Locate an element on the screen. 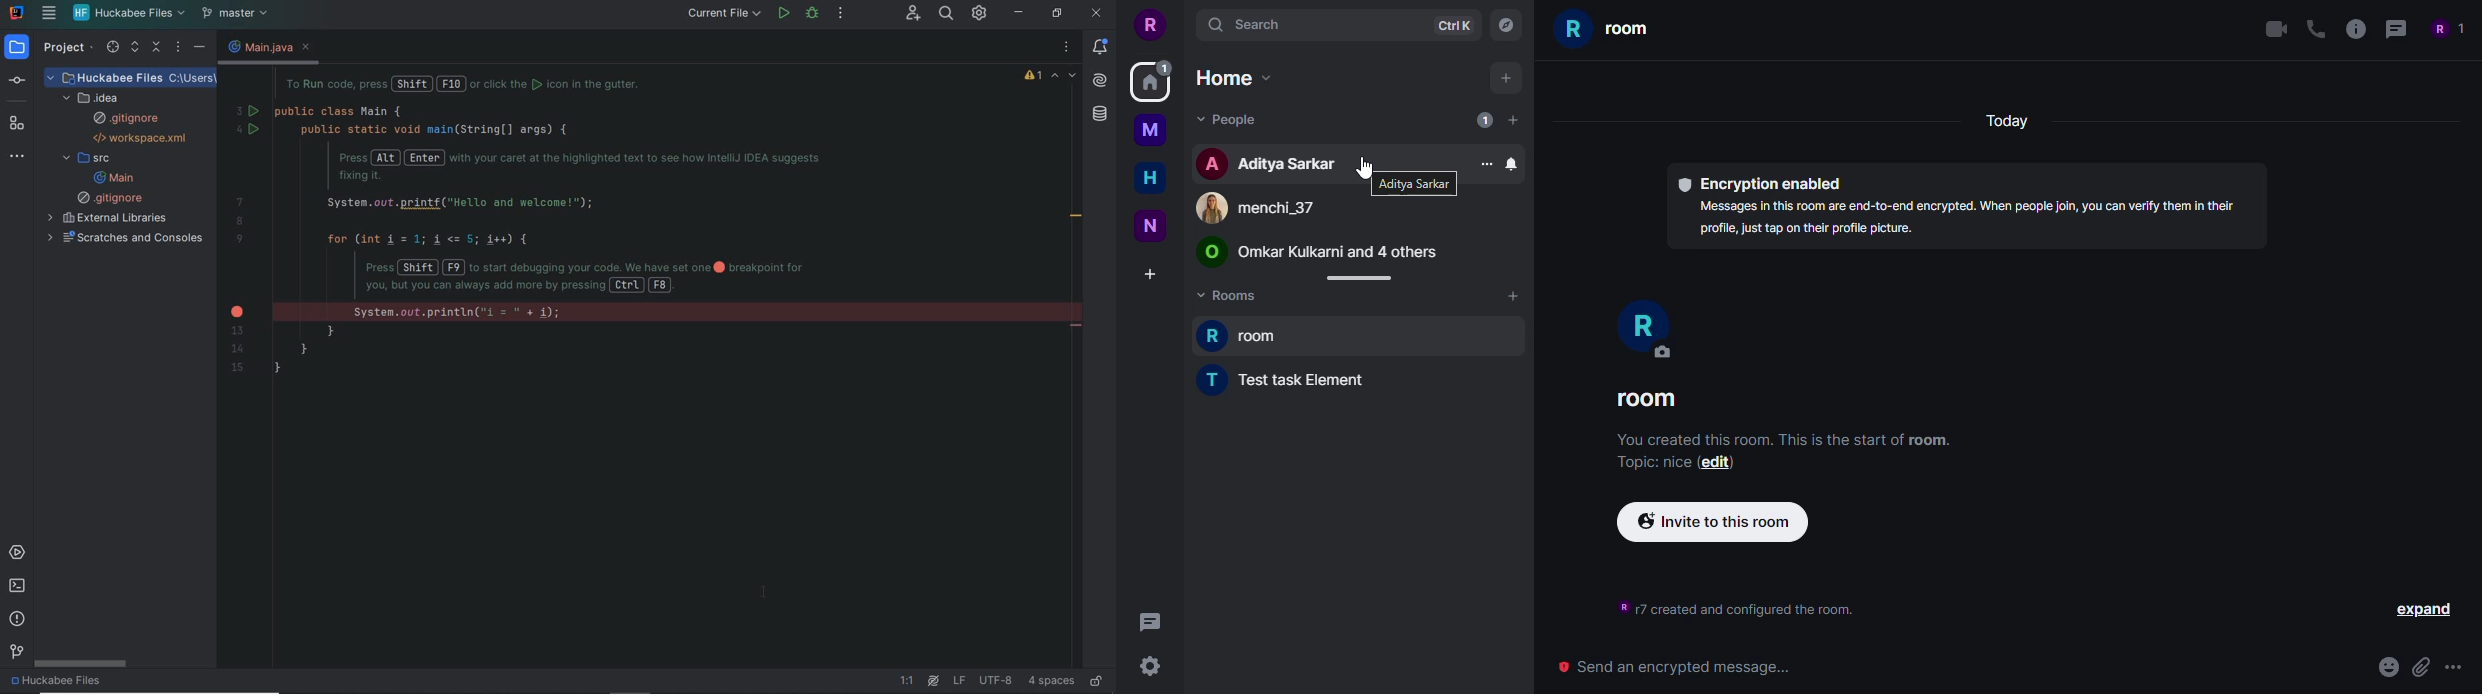  topic: nice is located at coordinates (1650, 463).